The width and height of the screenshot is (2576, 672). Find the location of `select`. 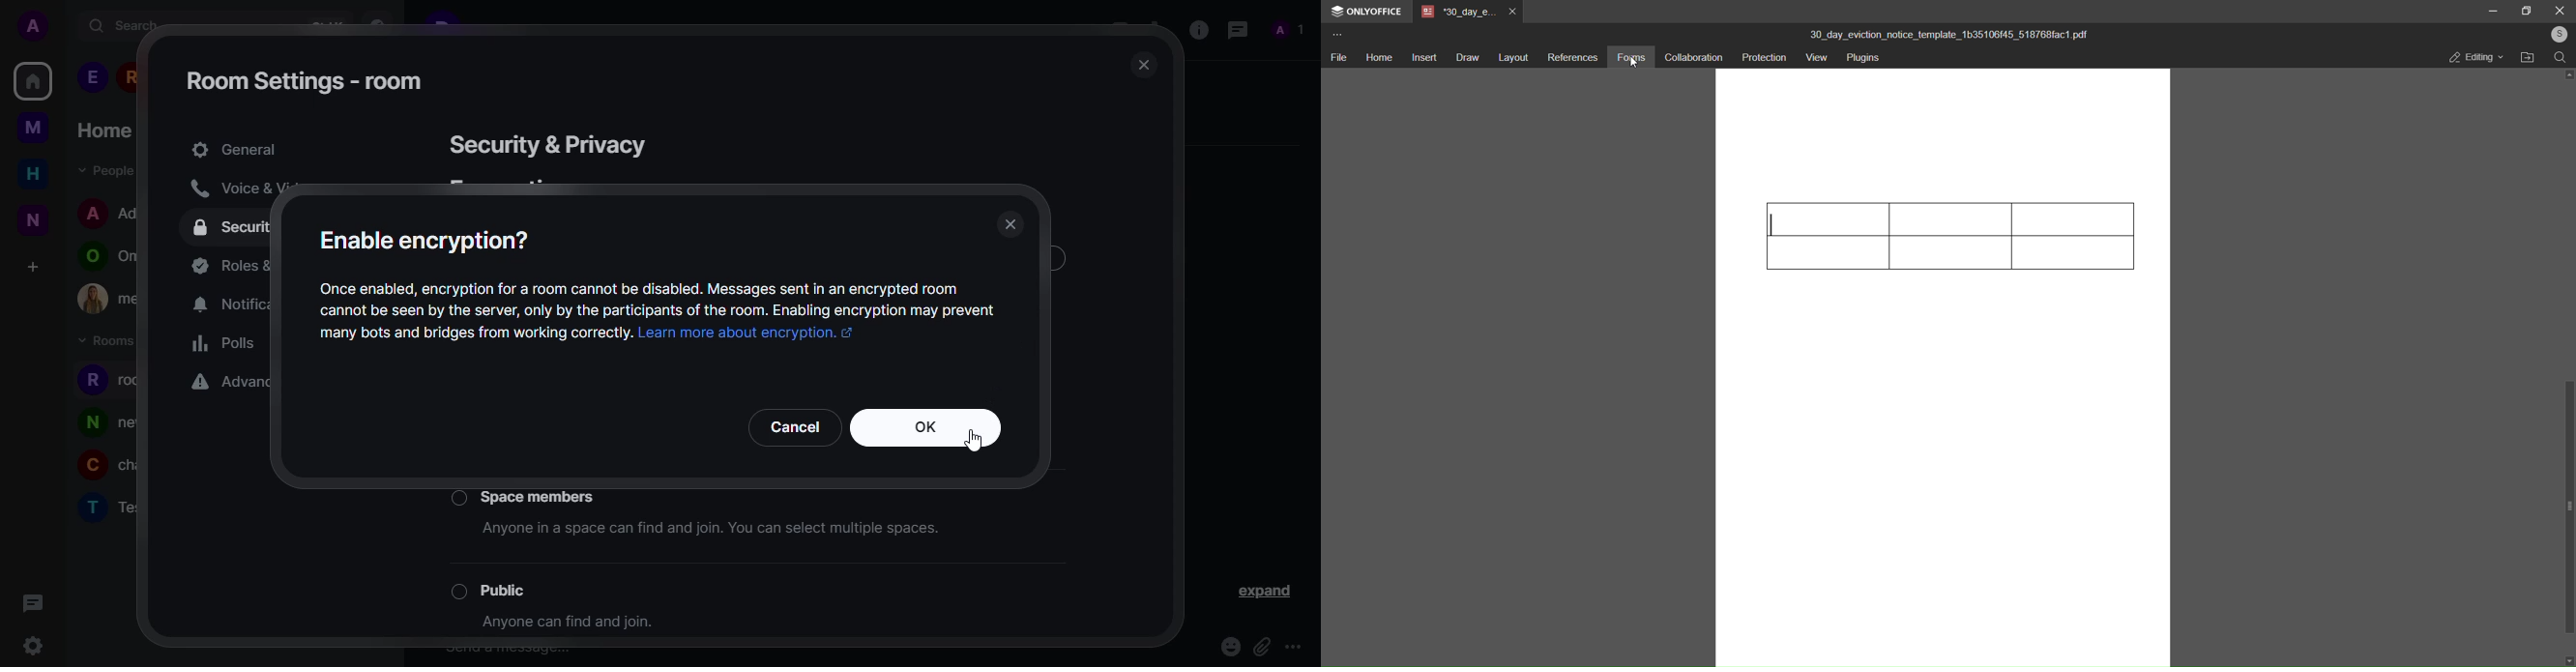

select is located at coordinates (457, 498).